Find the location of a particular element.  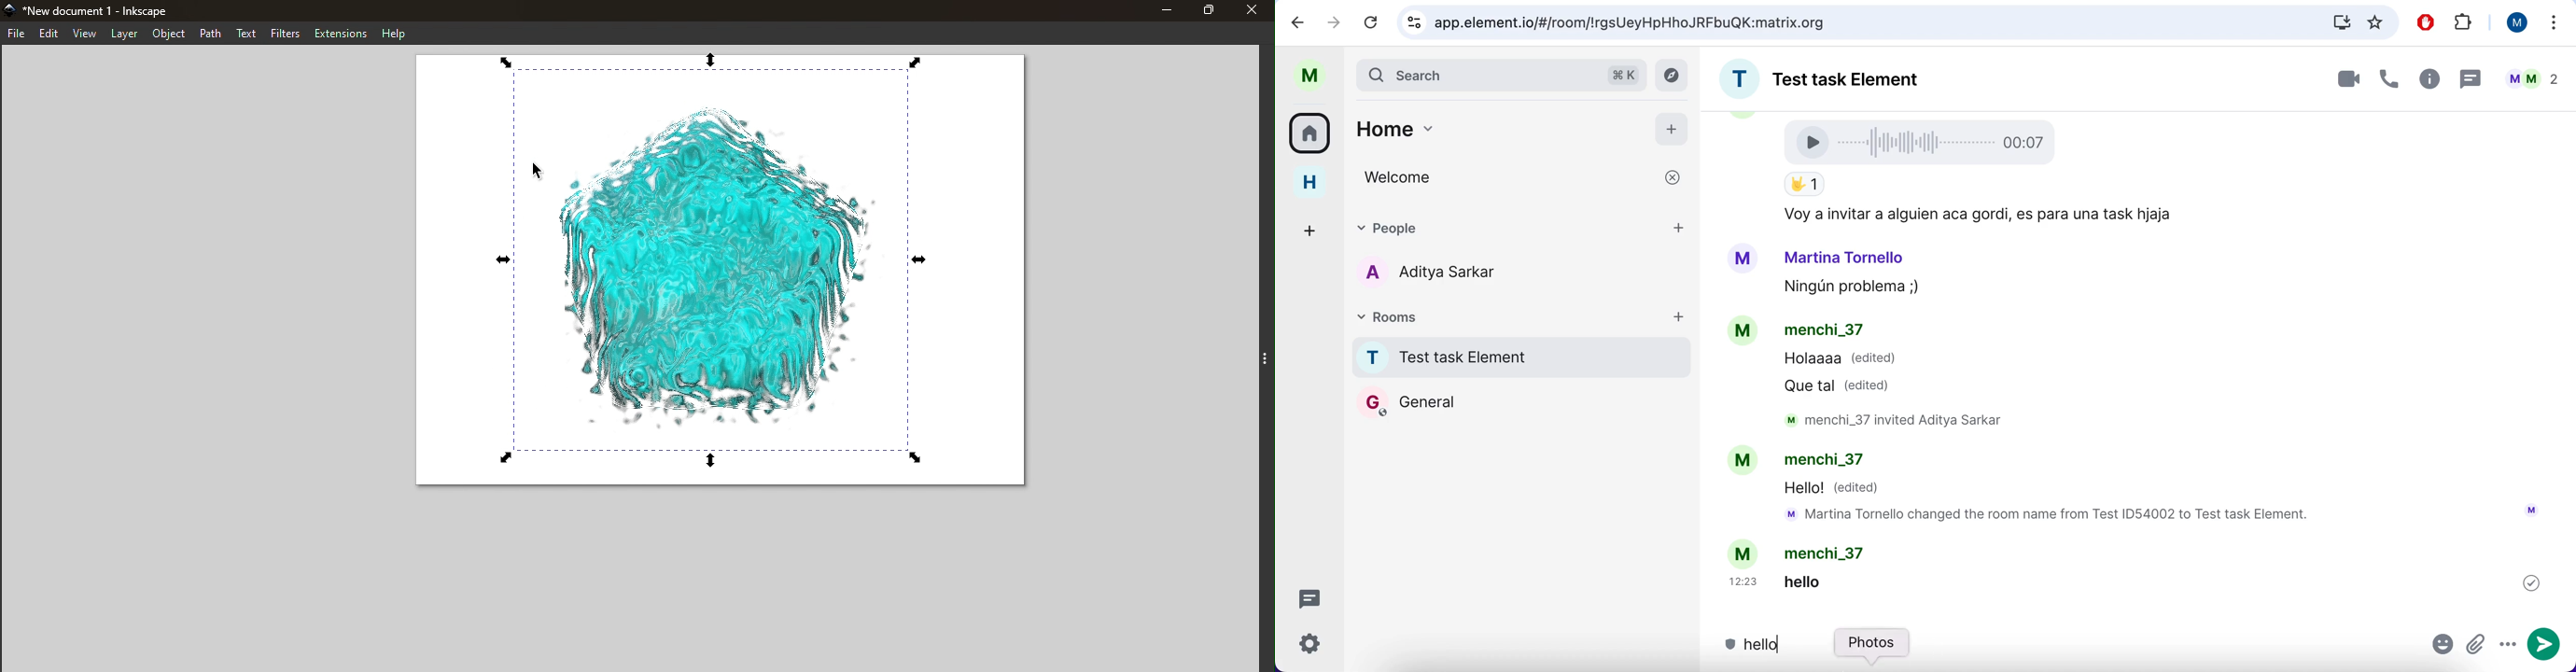

Filters is located at coordinates (286, 33).